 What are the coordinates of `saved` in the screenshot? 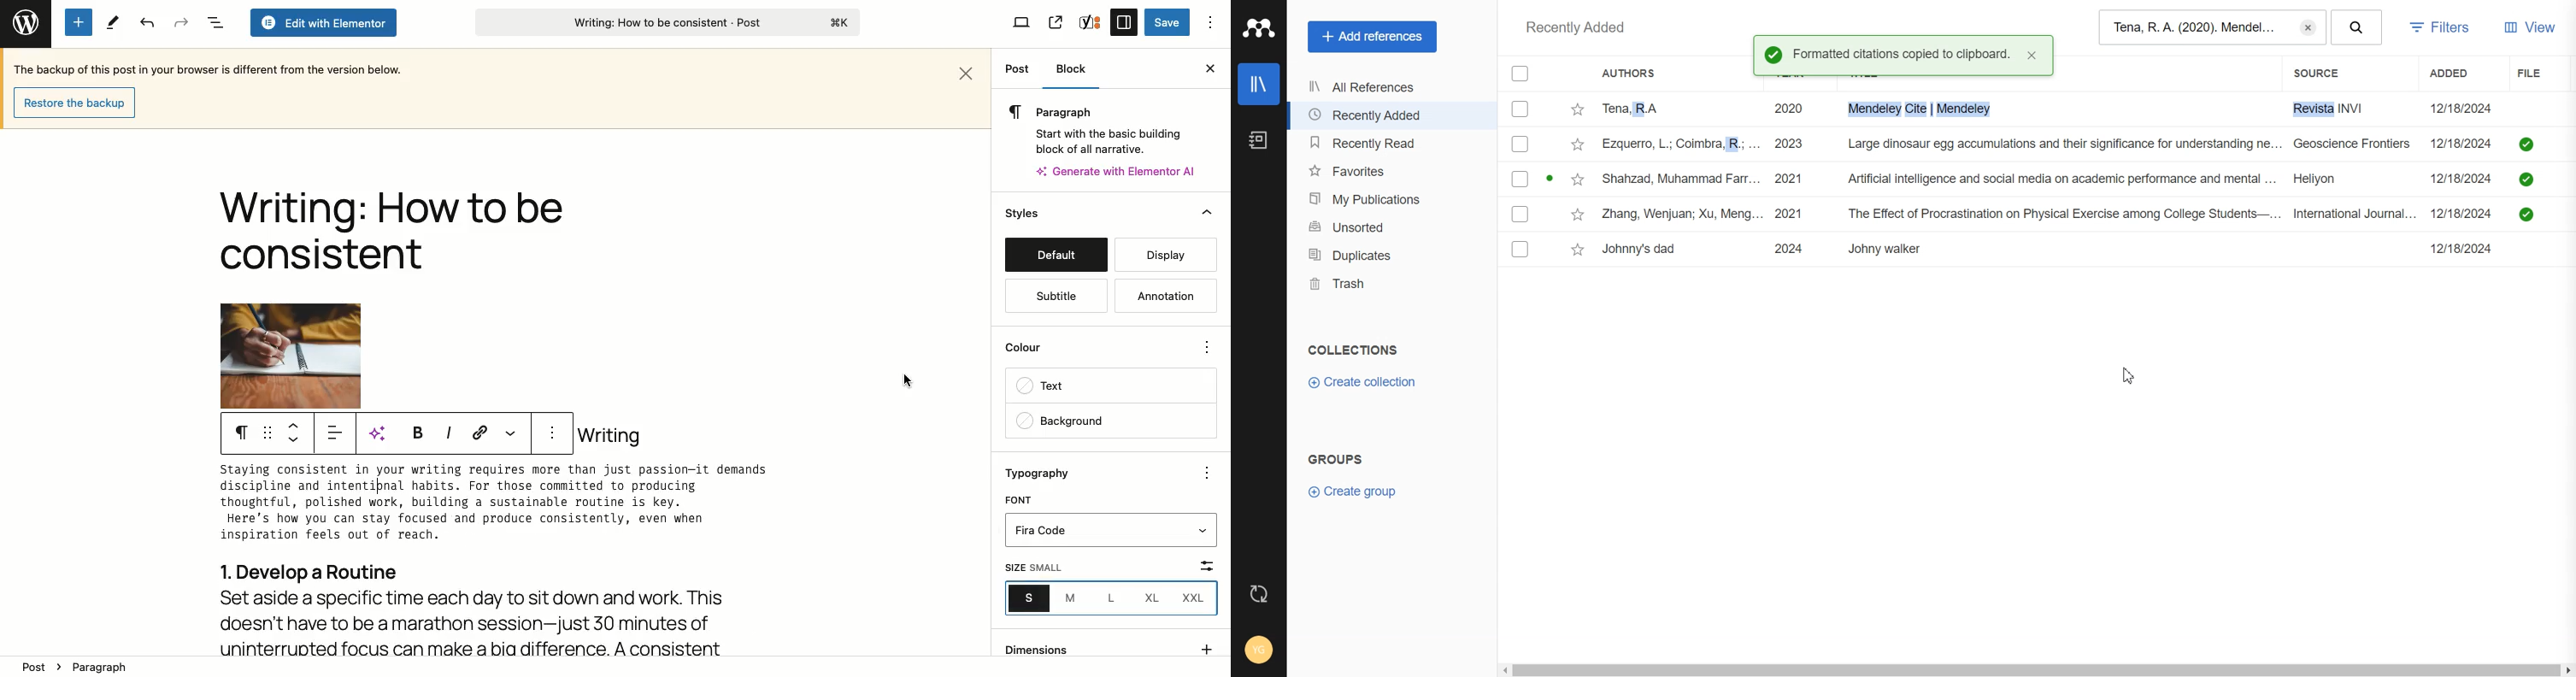 It's located at (2527, 179).